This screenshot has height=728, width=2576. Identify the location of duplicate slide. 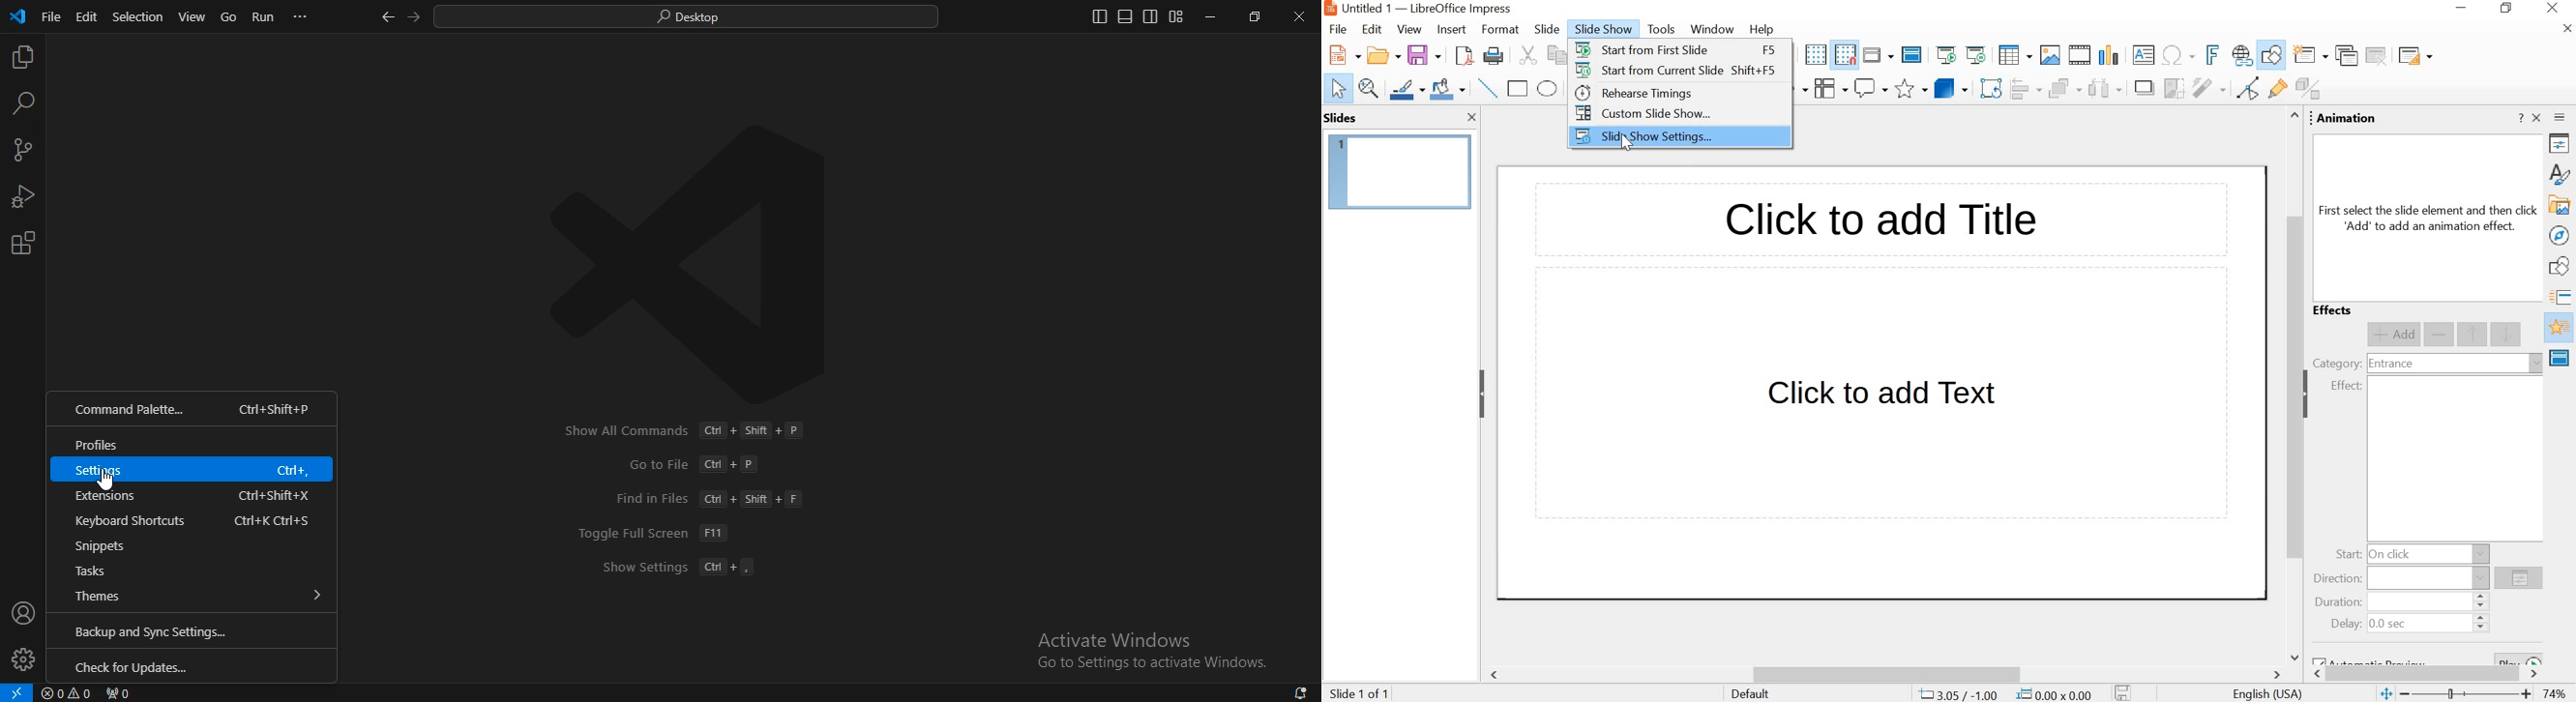
(2346, 56).